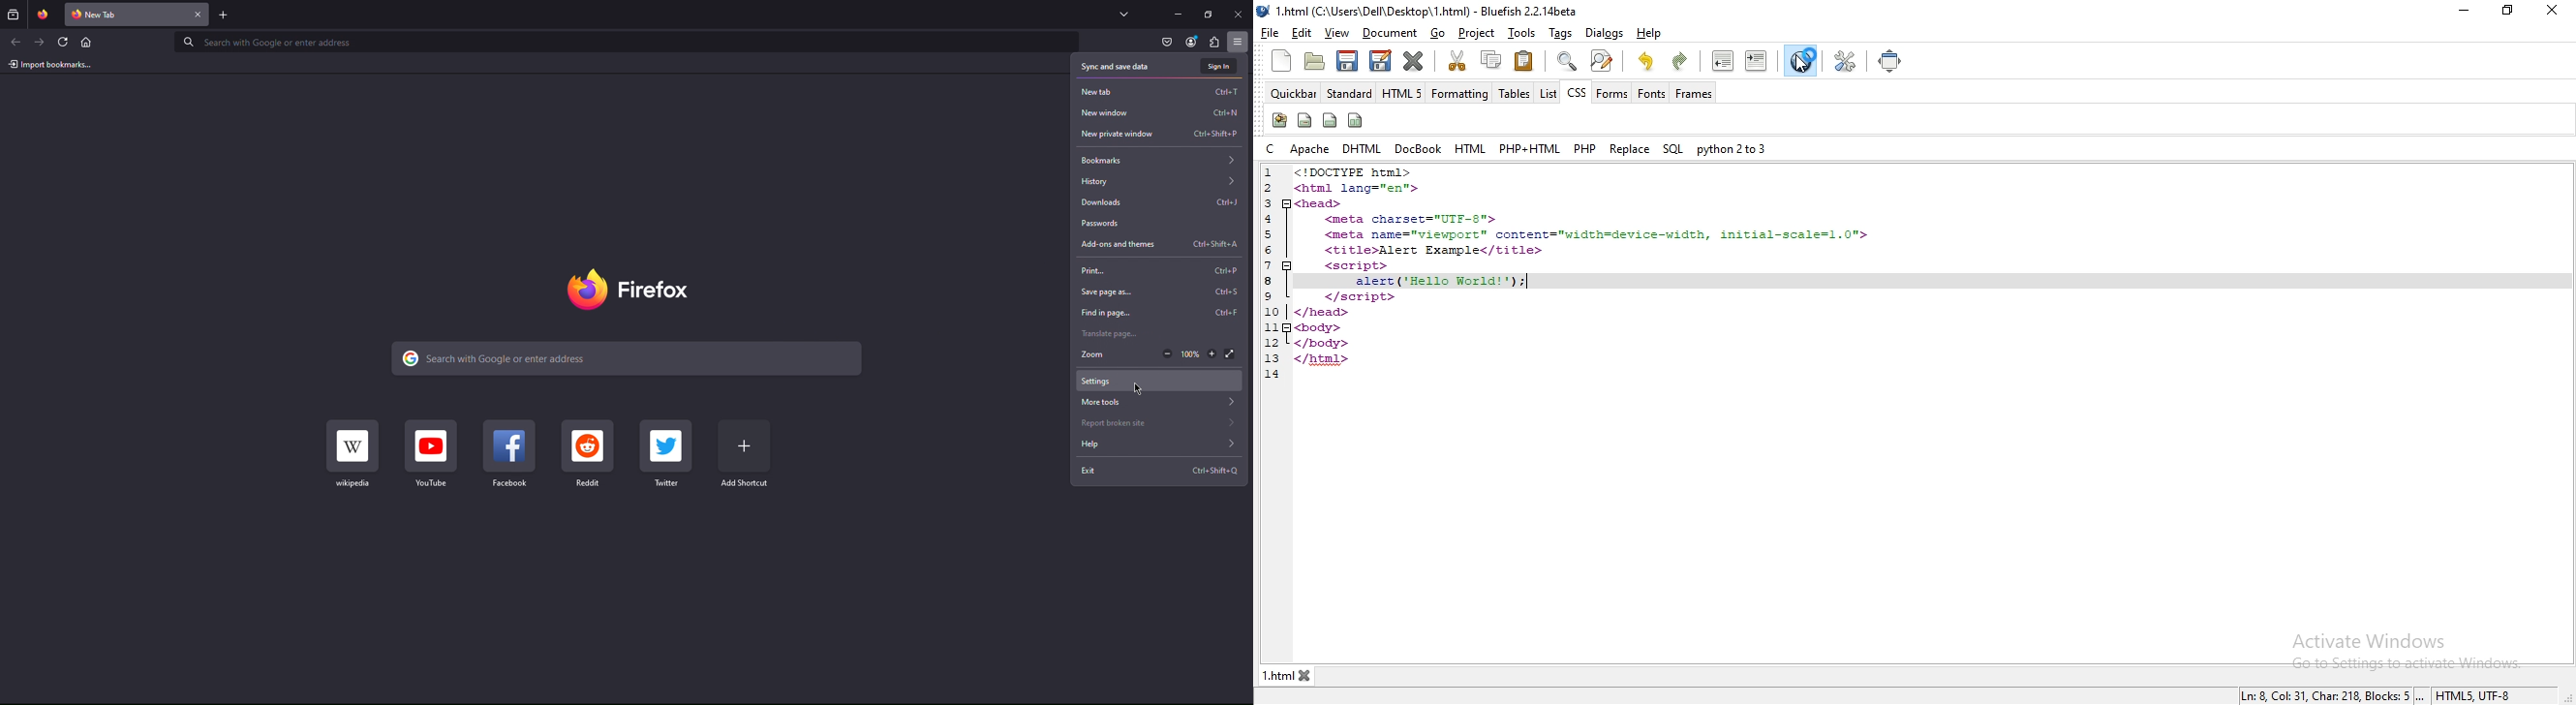 This screenshot has height=728, width=2576. Describe the element at coordinates (1093, 354) in the screenshot. I see `Zoom` at that location.